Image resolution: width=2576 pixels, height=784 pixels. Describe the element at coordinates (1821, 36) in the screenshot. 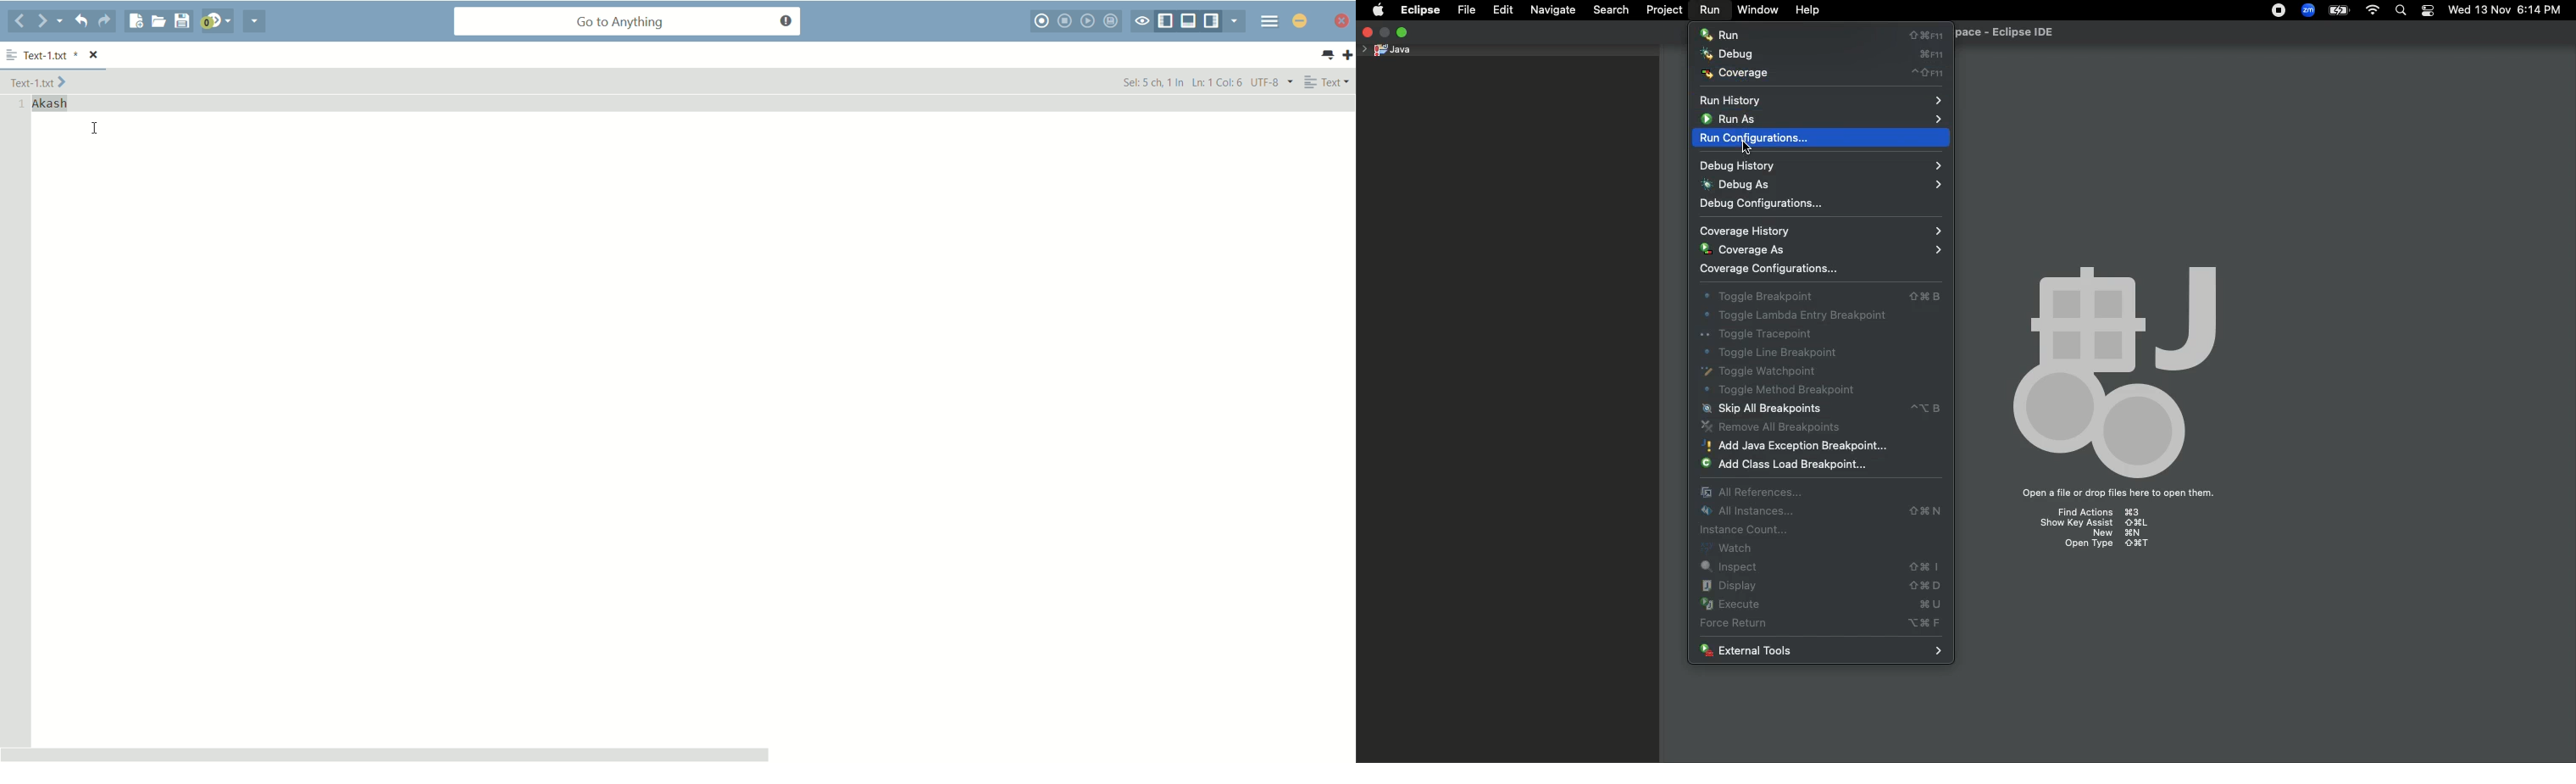

I see `Run` at that location.